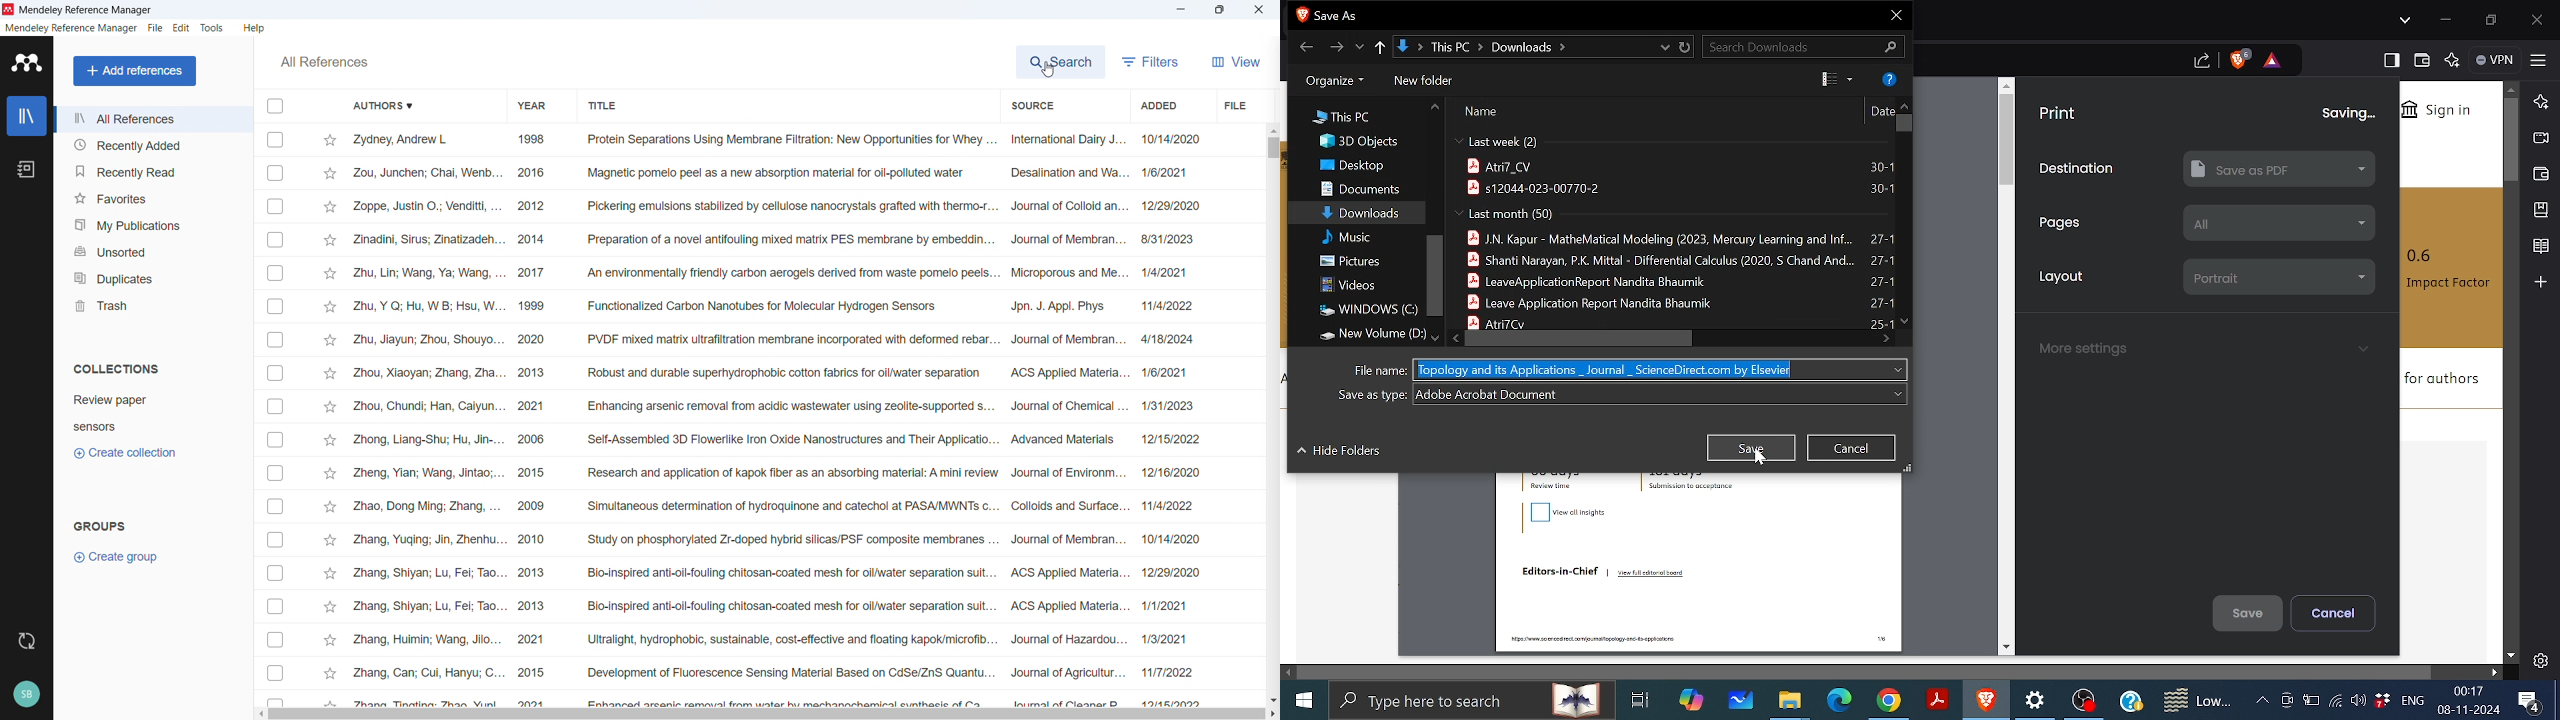 The width and height of the screenshot is (2576, 728). What do you see at coordinates (1157, 105) in the screenshot?
I see `Short by date added ` at bounding box center [1157, 105].